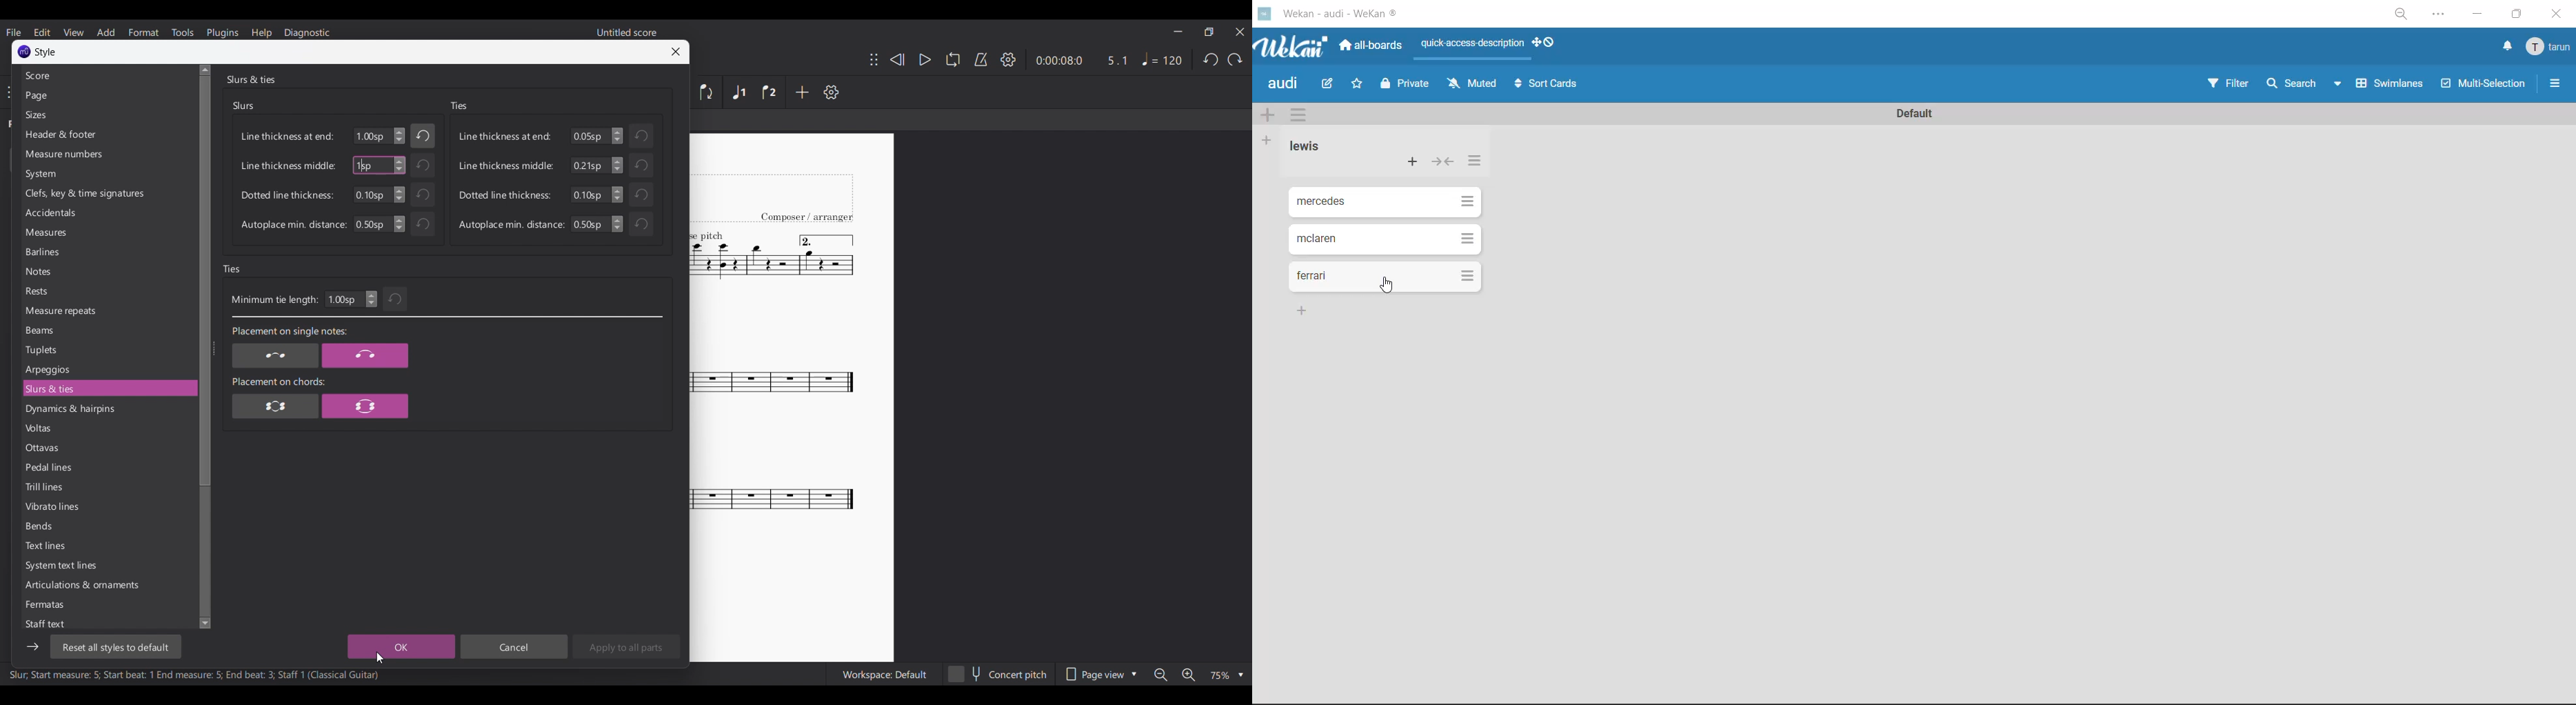  What do you see at coordinates (897, 60) in the screenshot?
I see `Rewind` at bounding box center [897, 60].